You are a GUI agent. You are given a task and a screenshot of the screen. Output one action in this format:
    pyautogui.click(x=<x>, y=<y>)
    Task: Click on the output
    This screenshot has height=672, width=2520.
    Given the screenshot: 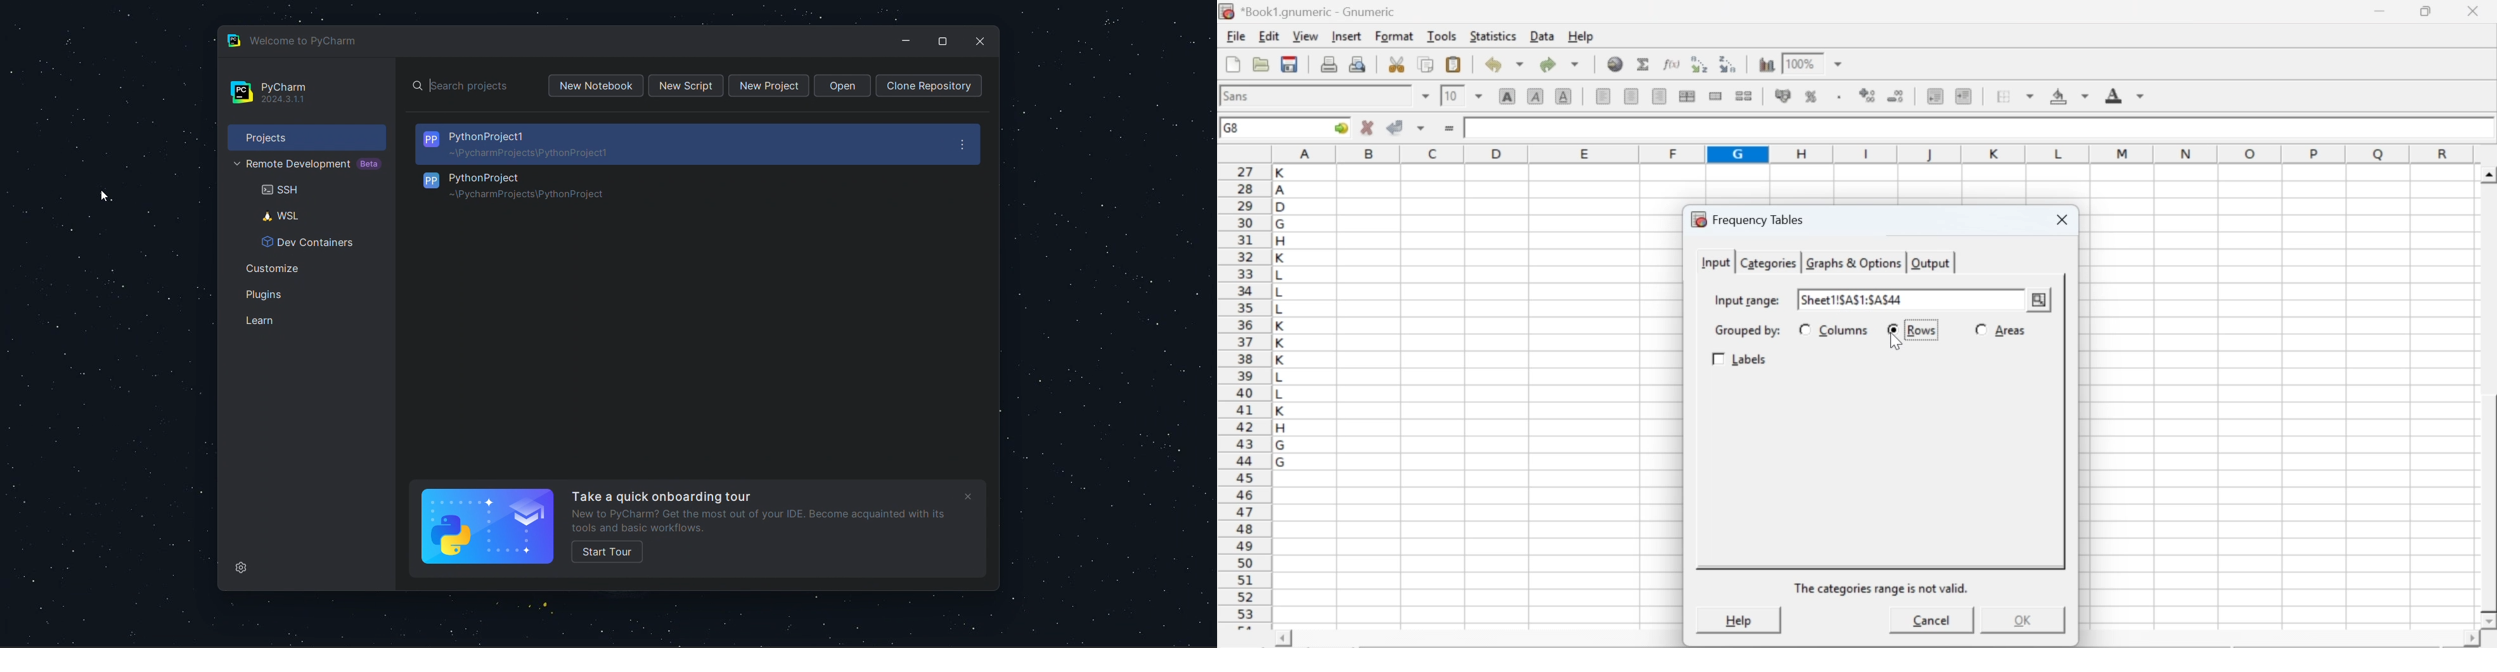 What is the action you would take?
    pyautogui.click(x=1931, y=263)
    